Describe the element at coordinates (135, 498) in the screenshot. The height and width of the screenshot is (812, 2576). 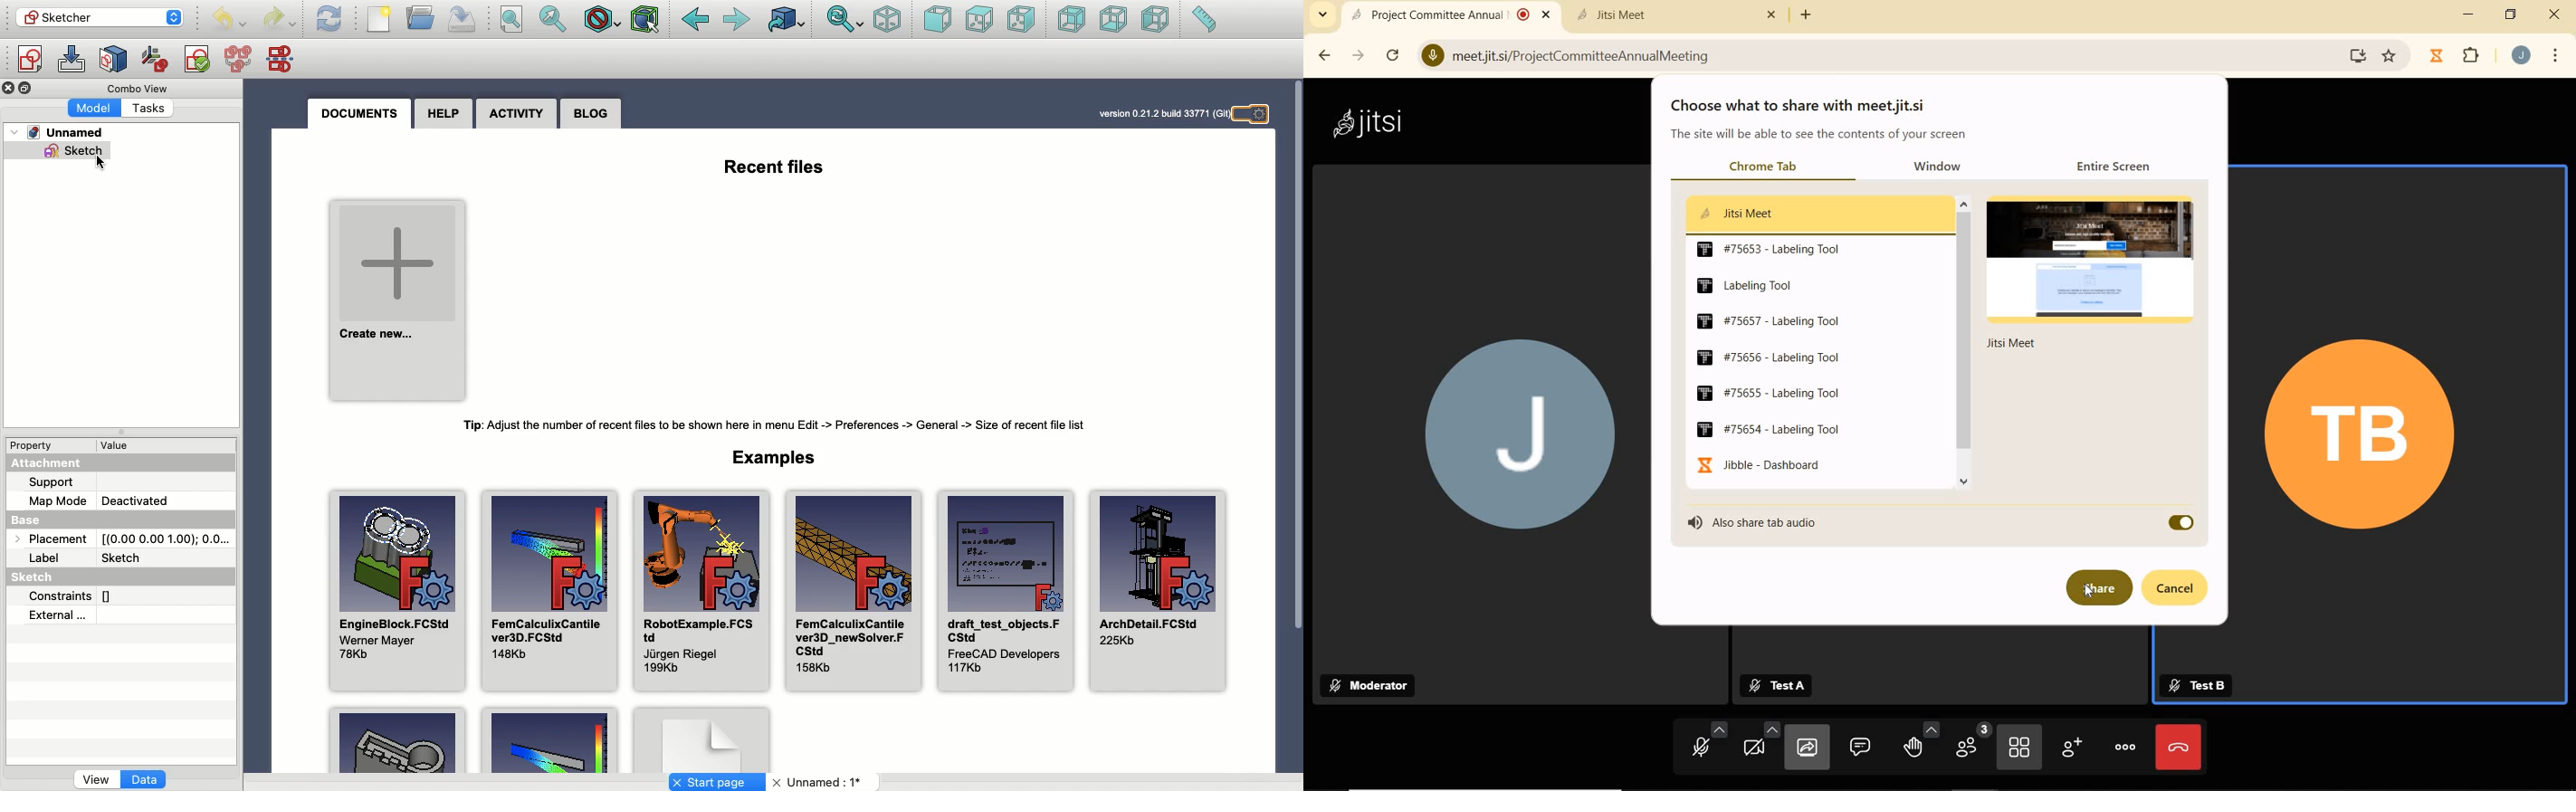
I see `Deactivated` at that location.